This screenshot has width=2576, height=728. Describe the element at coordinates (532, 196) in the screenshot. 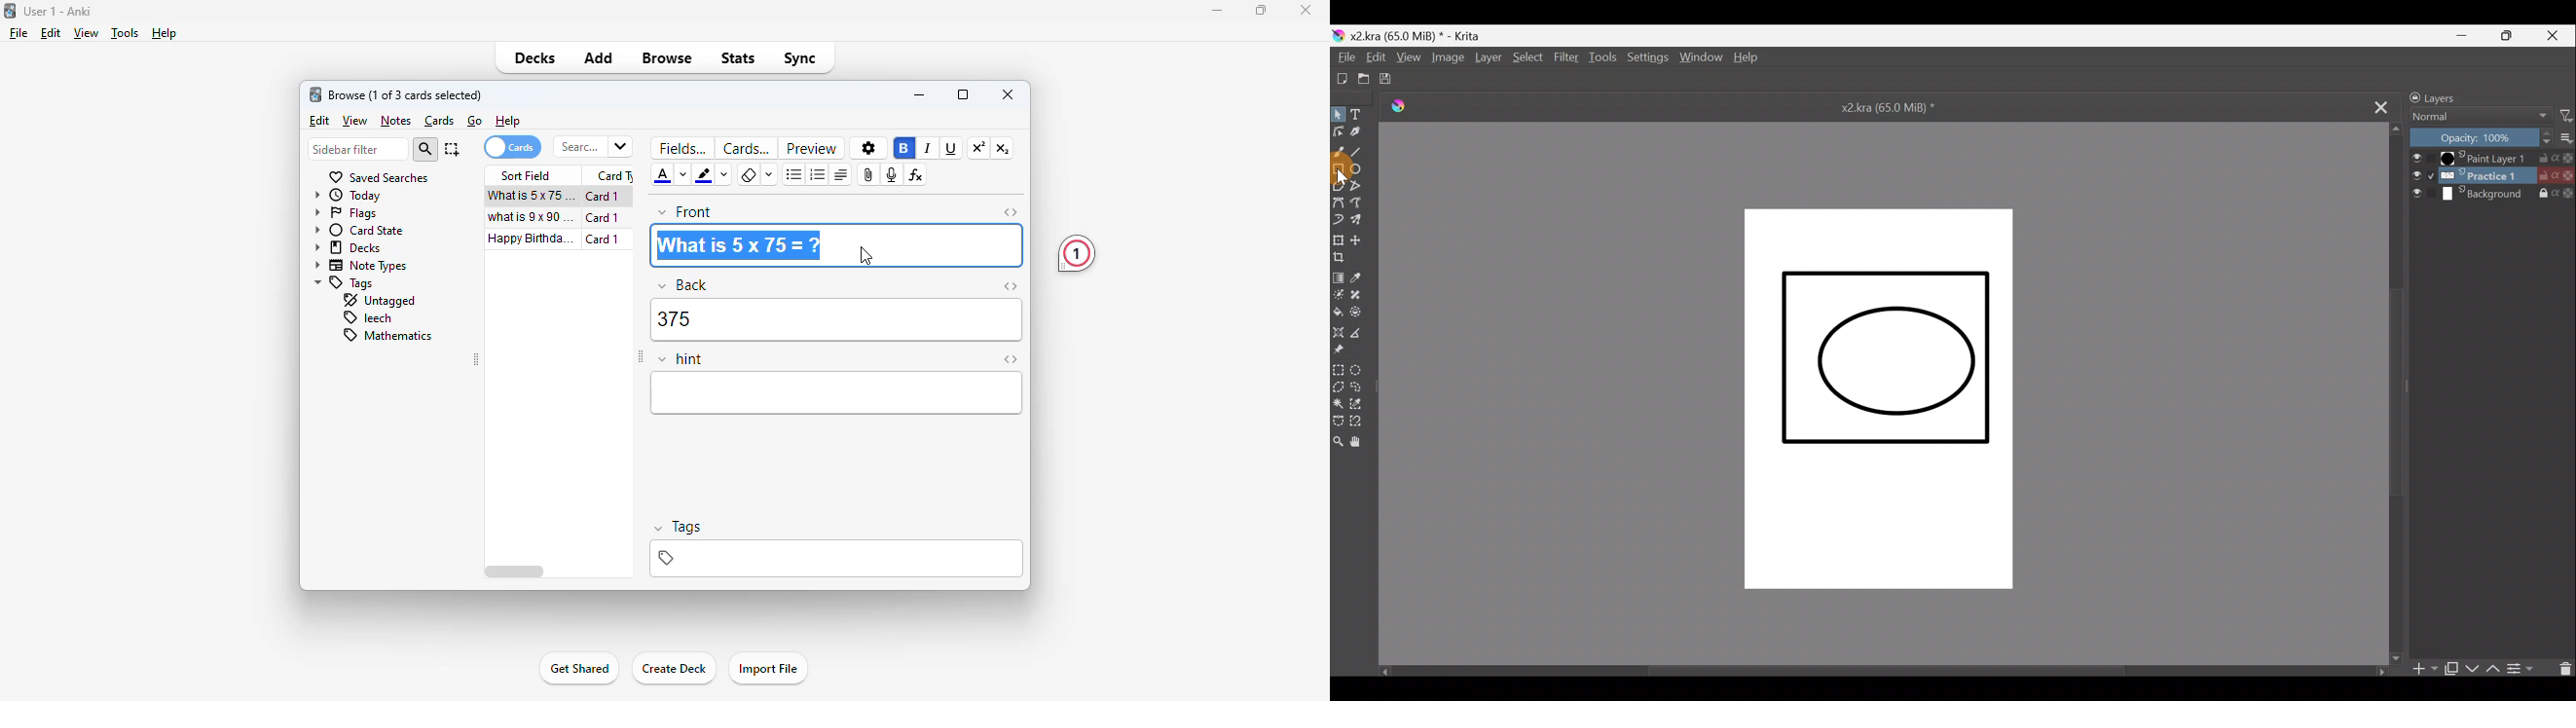

I see `what is 5x75=?` at that location.